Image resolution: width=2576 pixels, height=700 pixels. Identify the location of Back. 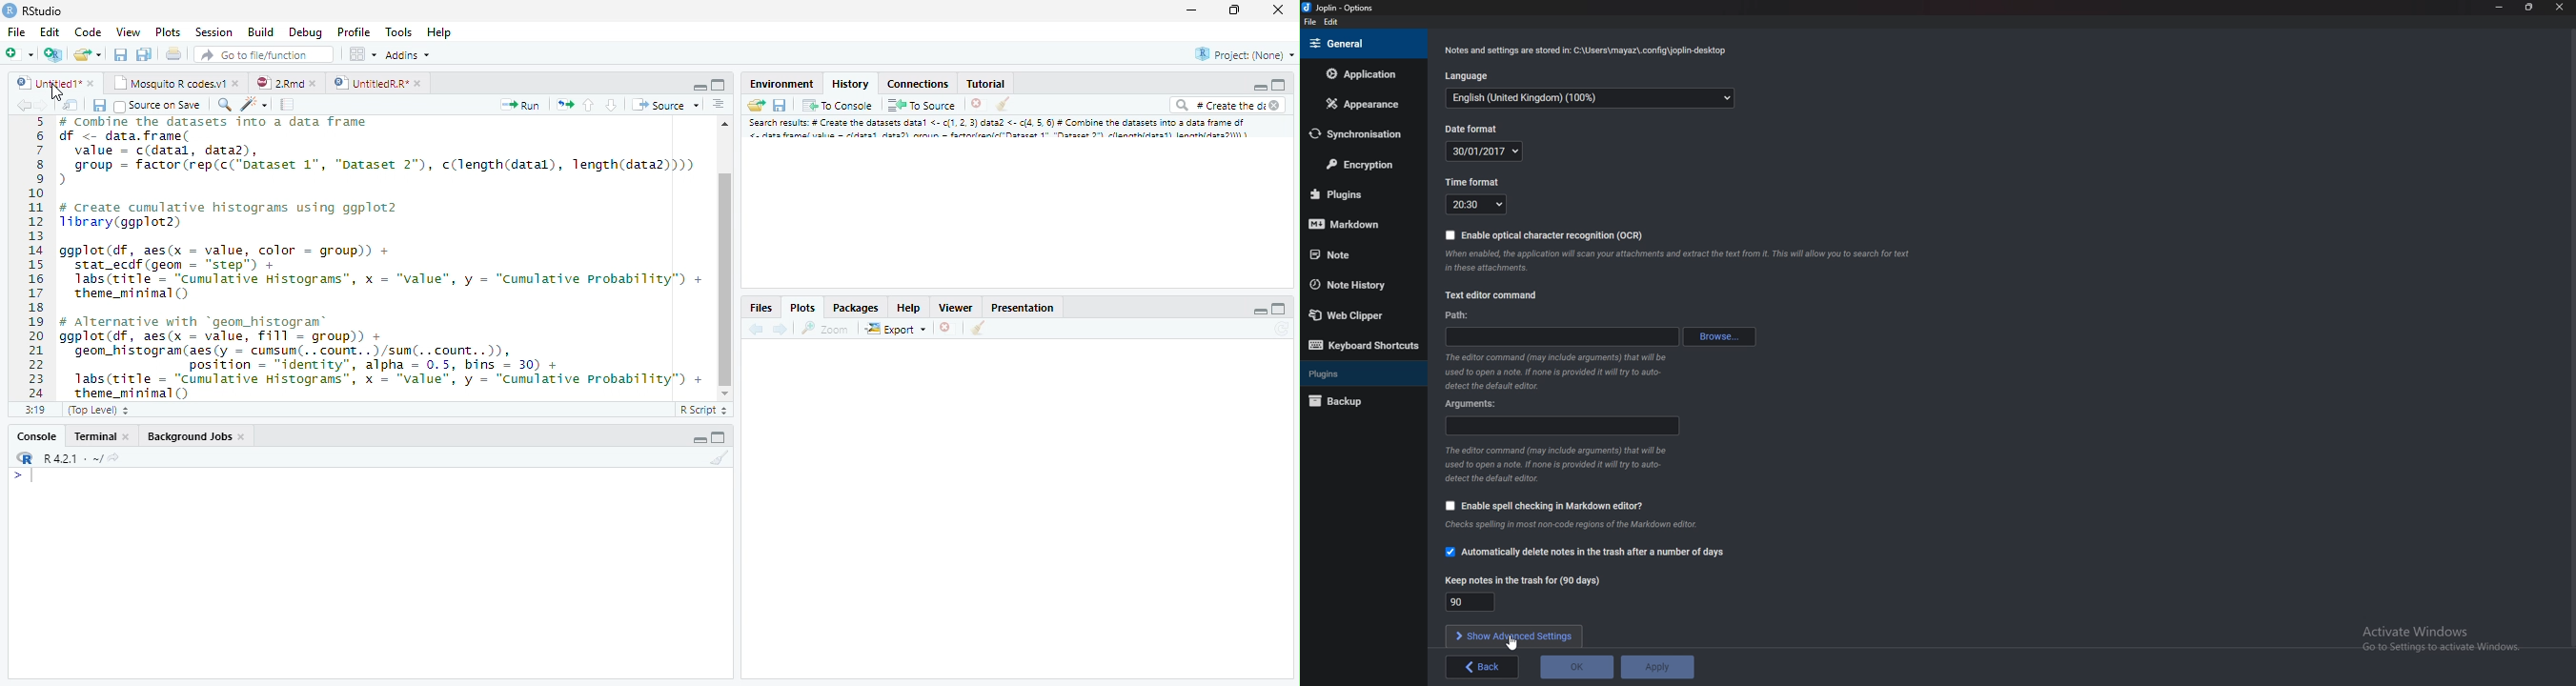
(16, 108).